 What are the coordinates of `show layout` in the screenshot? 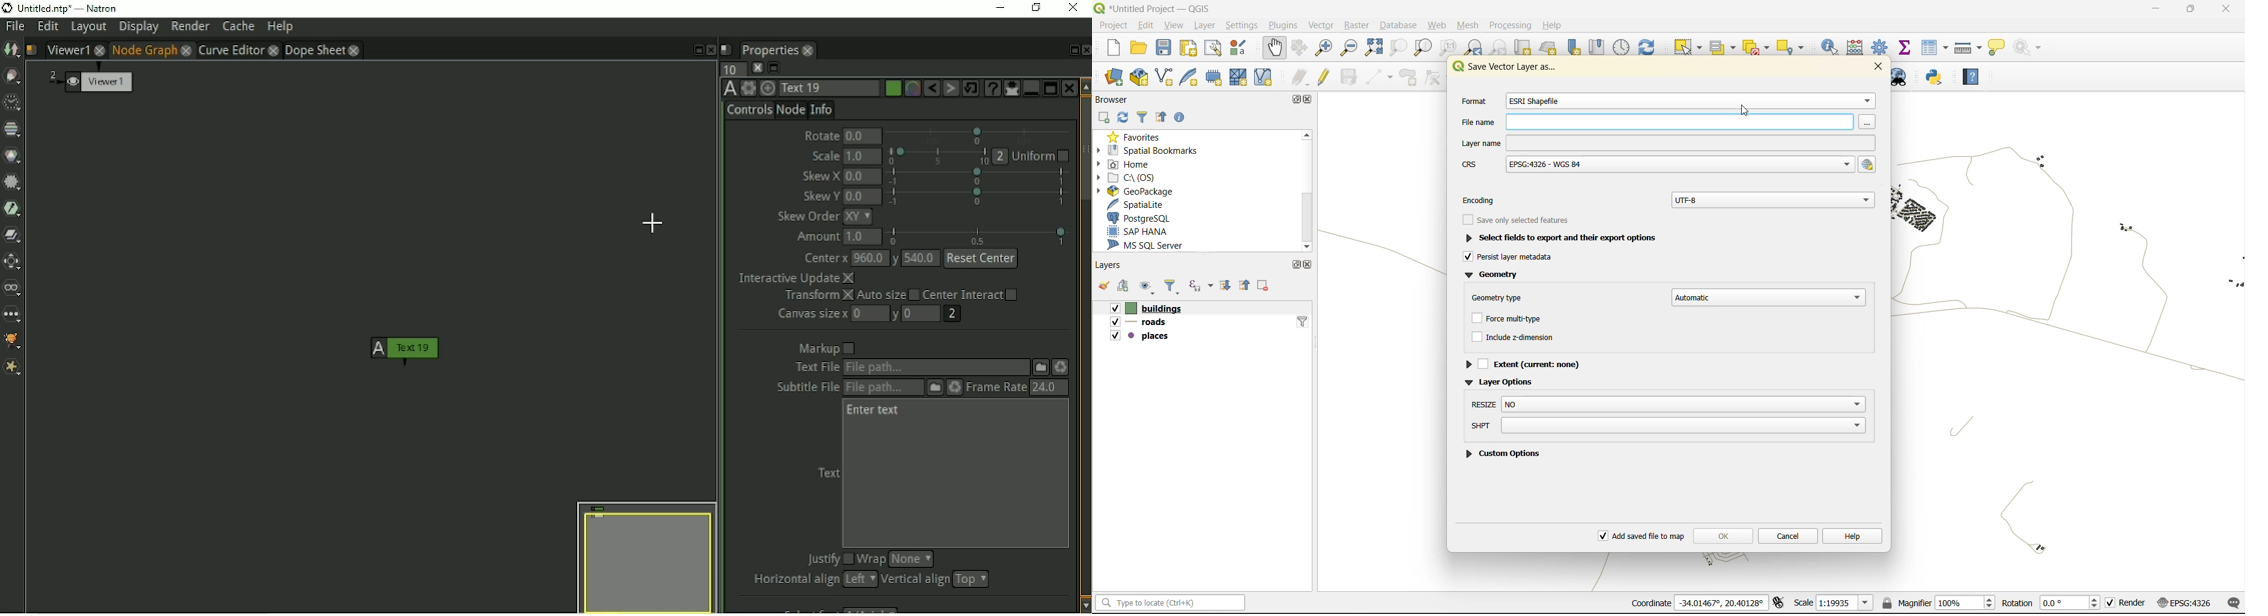 It's located at (1214, 48).